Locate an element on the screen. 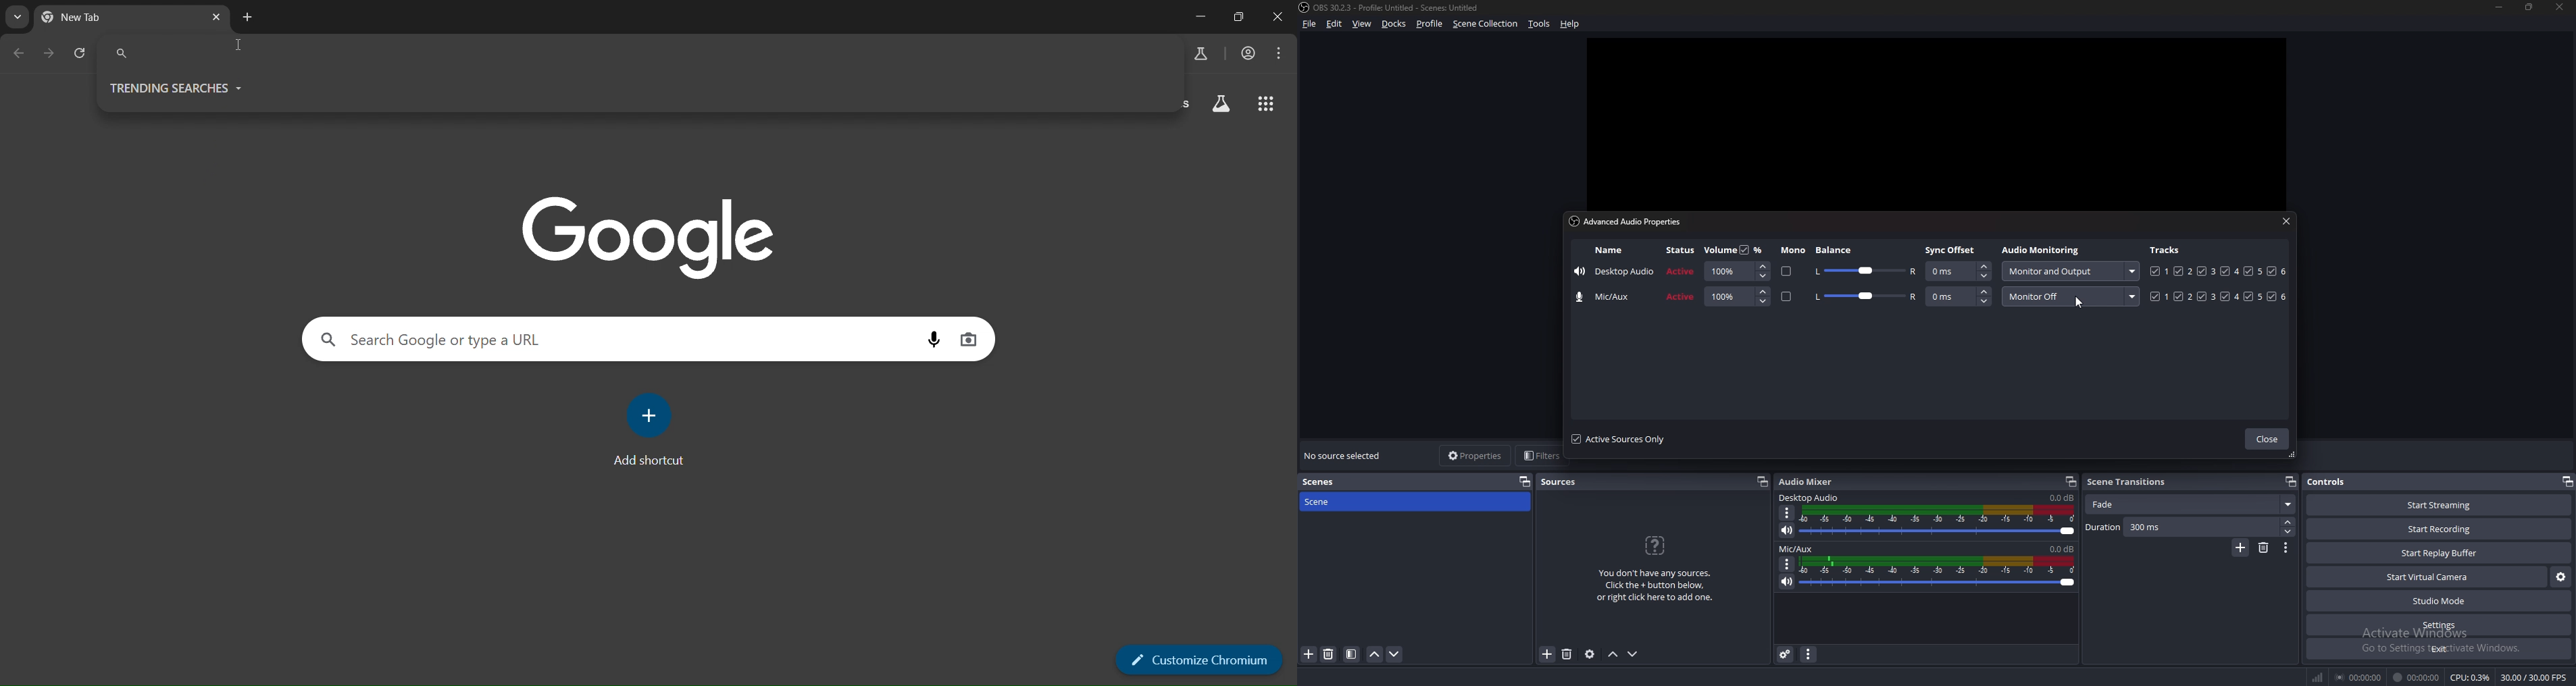 This screenshot has width=2576, height=700. balance is located at coordinates (1838, 250).